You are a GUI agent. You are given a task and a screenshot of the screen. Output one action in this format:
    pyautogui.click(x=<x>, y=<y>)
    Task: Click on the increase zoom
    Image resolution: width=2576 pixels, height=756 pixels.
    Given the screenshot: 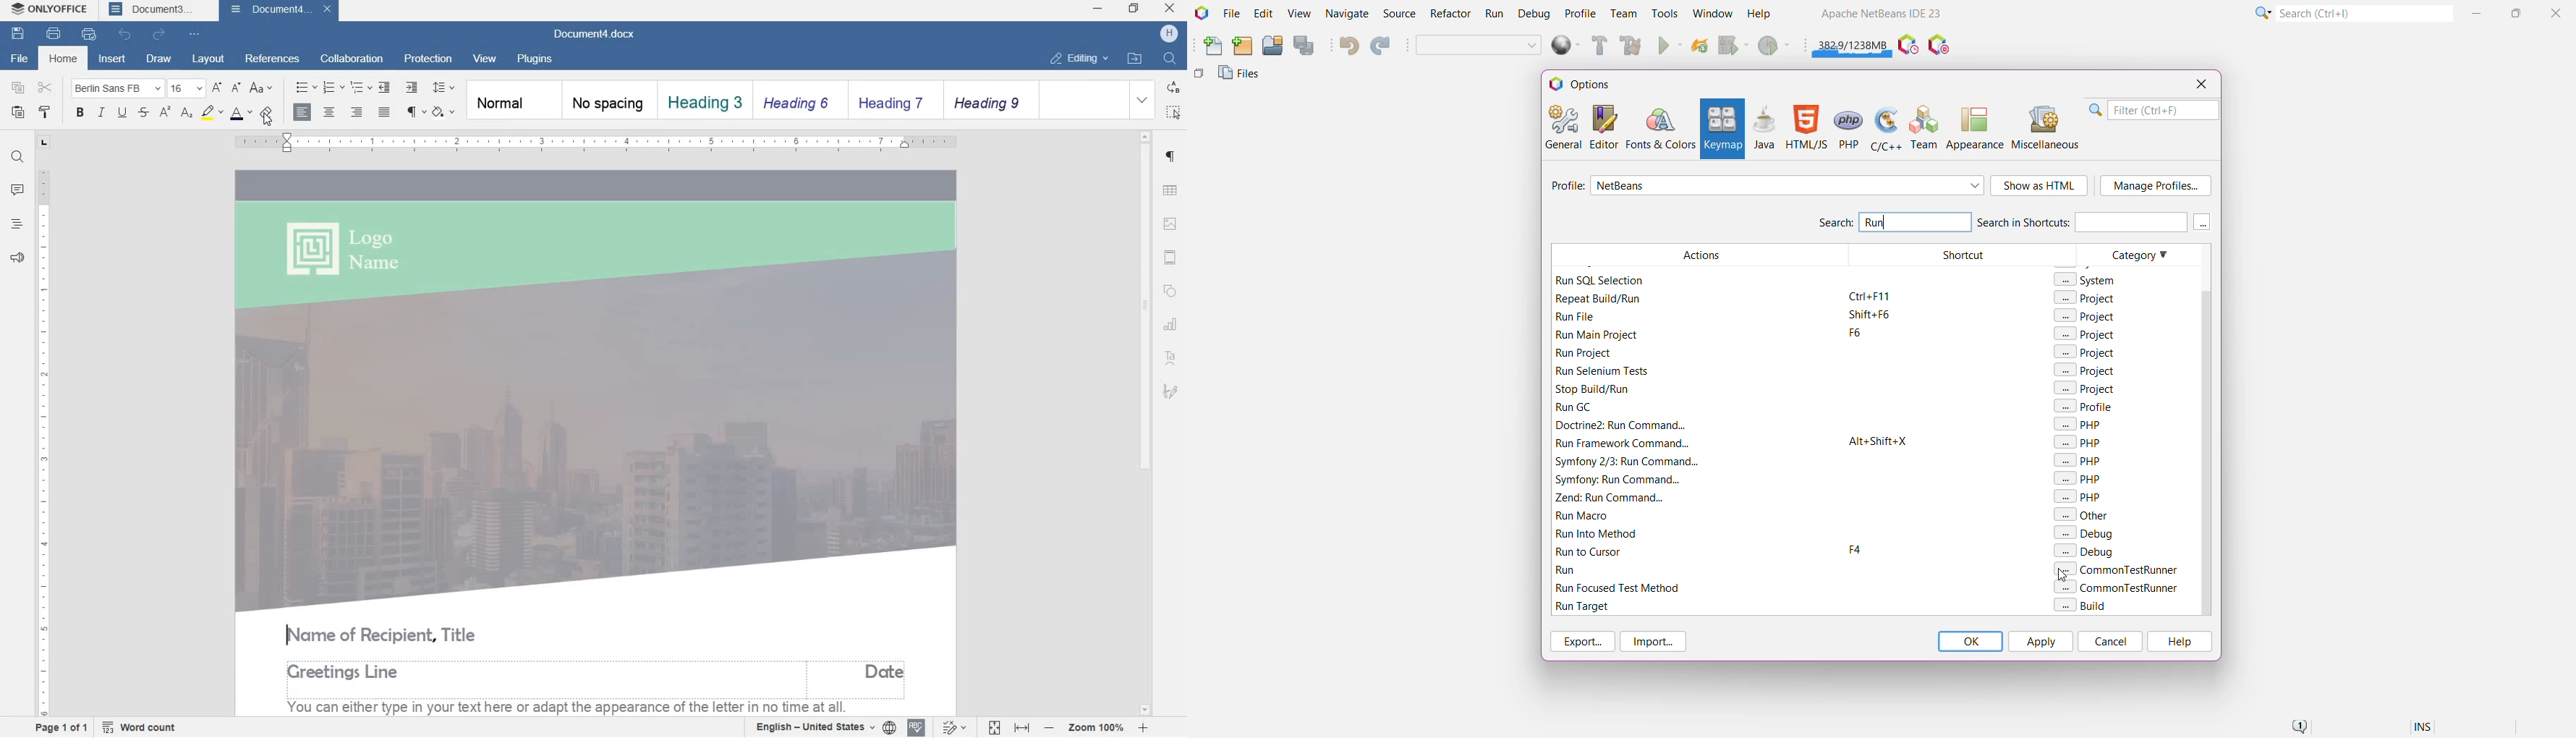 What is the action you would take?
    pyautogui.click(x=1146, y=726)
    